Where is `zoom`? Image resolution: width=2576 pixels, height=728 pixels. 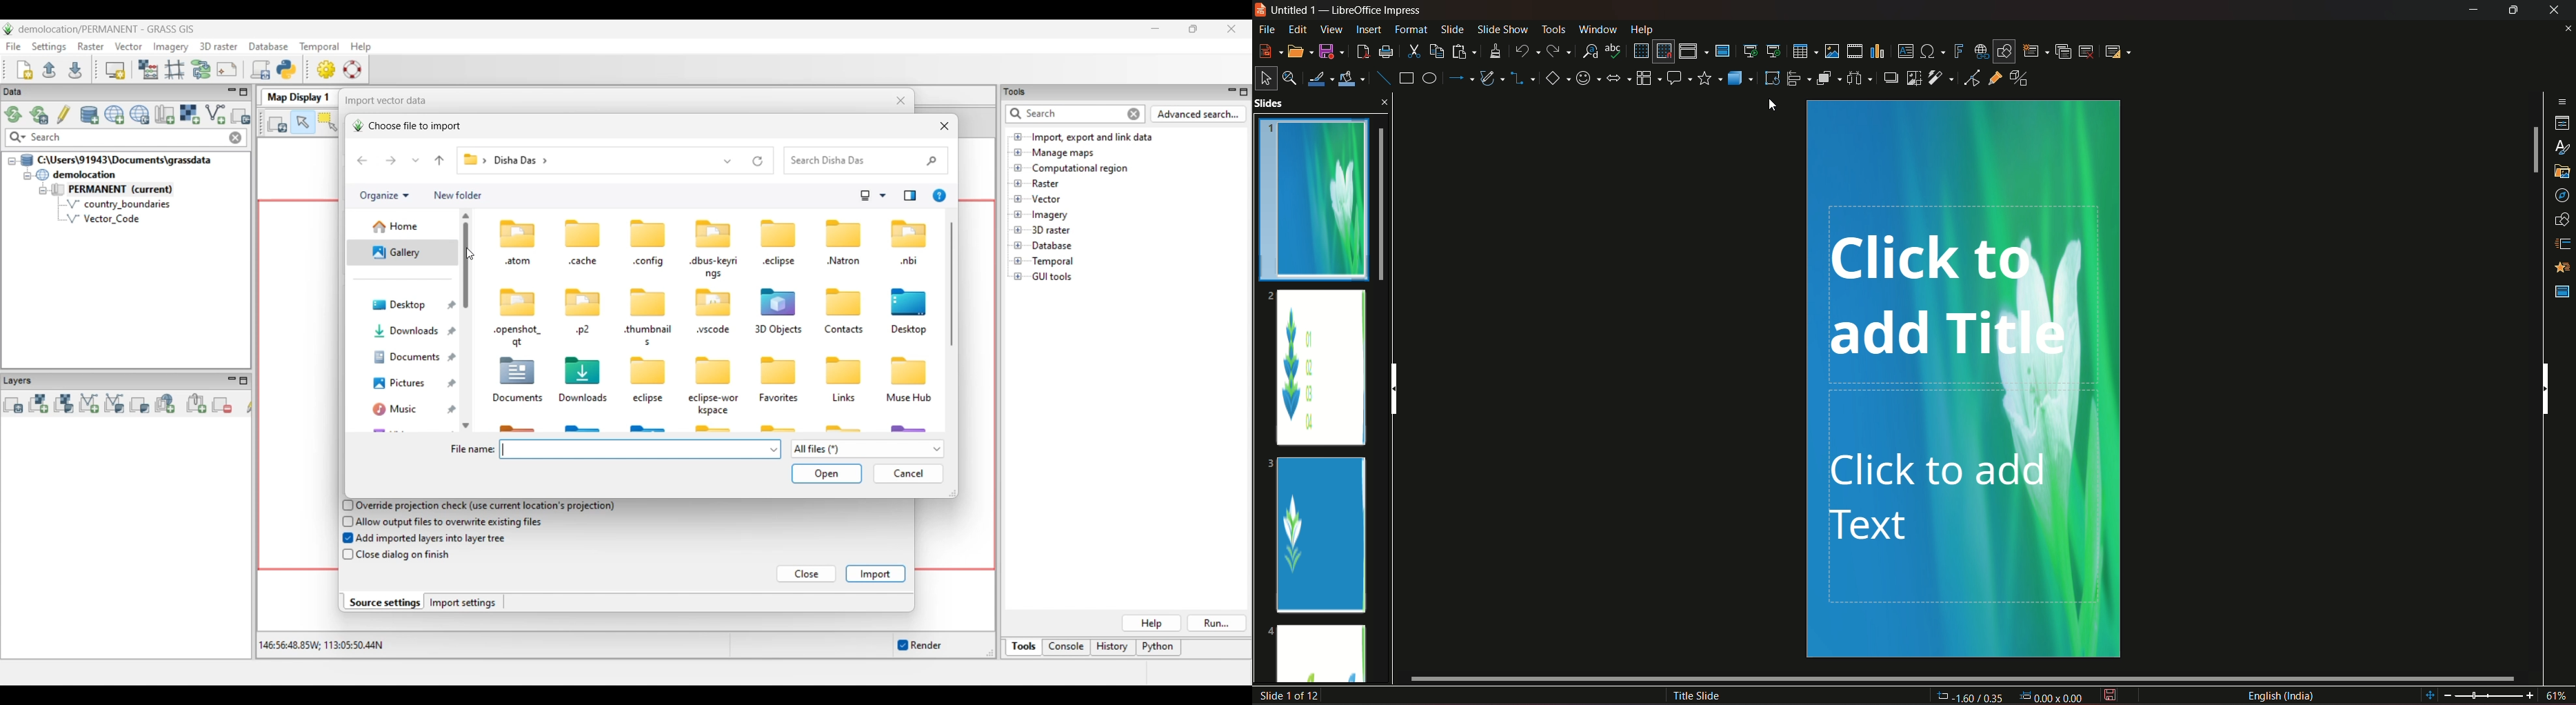 zoom is located at coordinates (2497, 694).